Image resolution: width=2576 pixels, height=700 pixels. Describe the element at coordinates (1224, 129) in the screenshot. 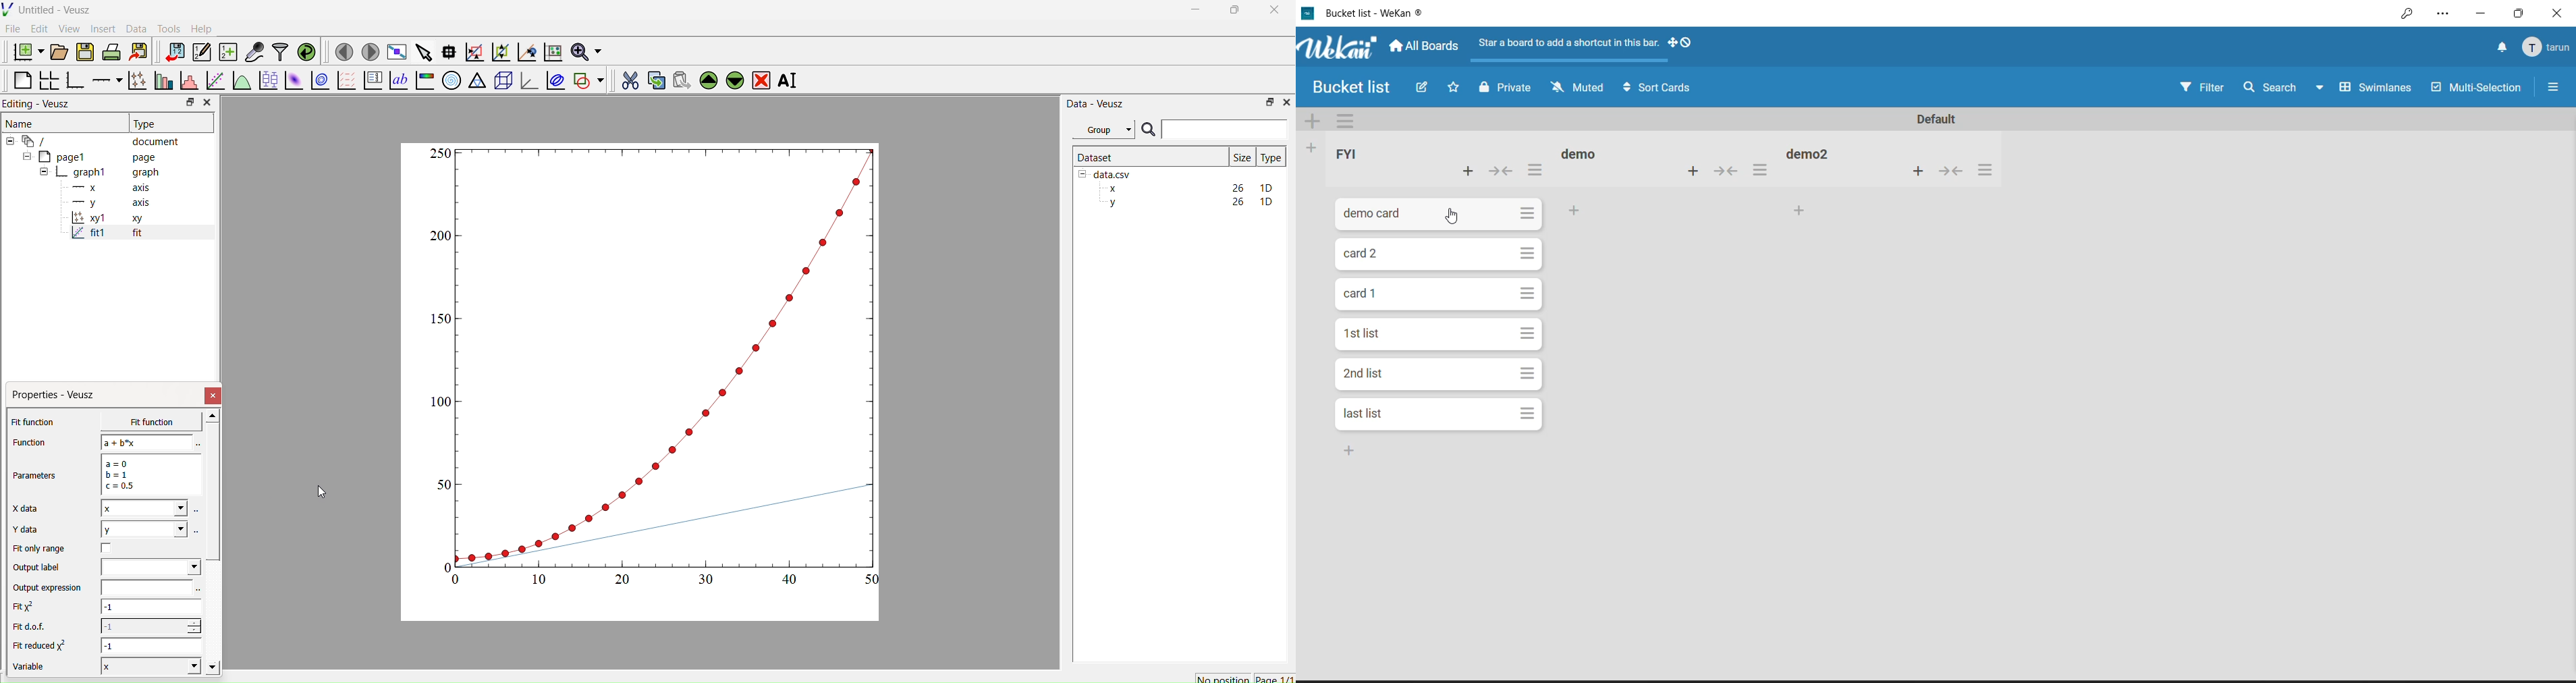

I see `Input` at that location.